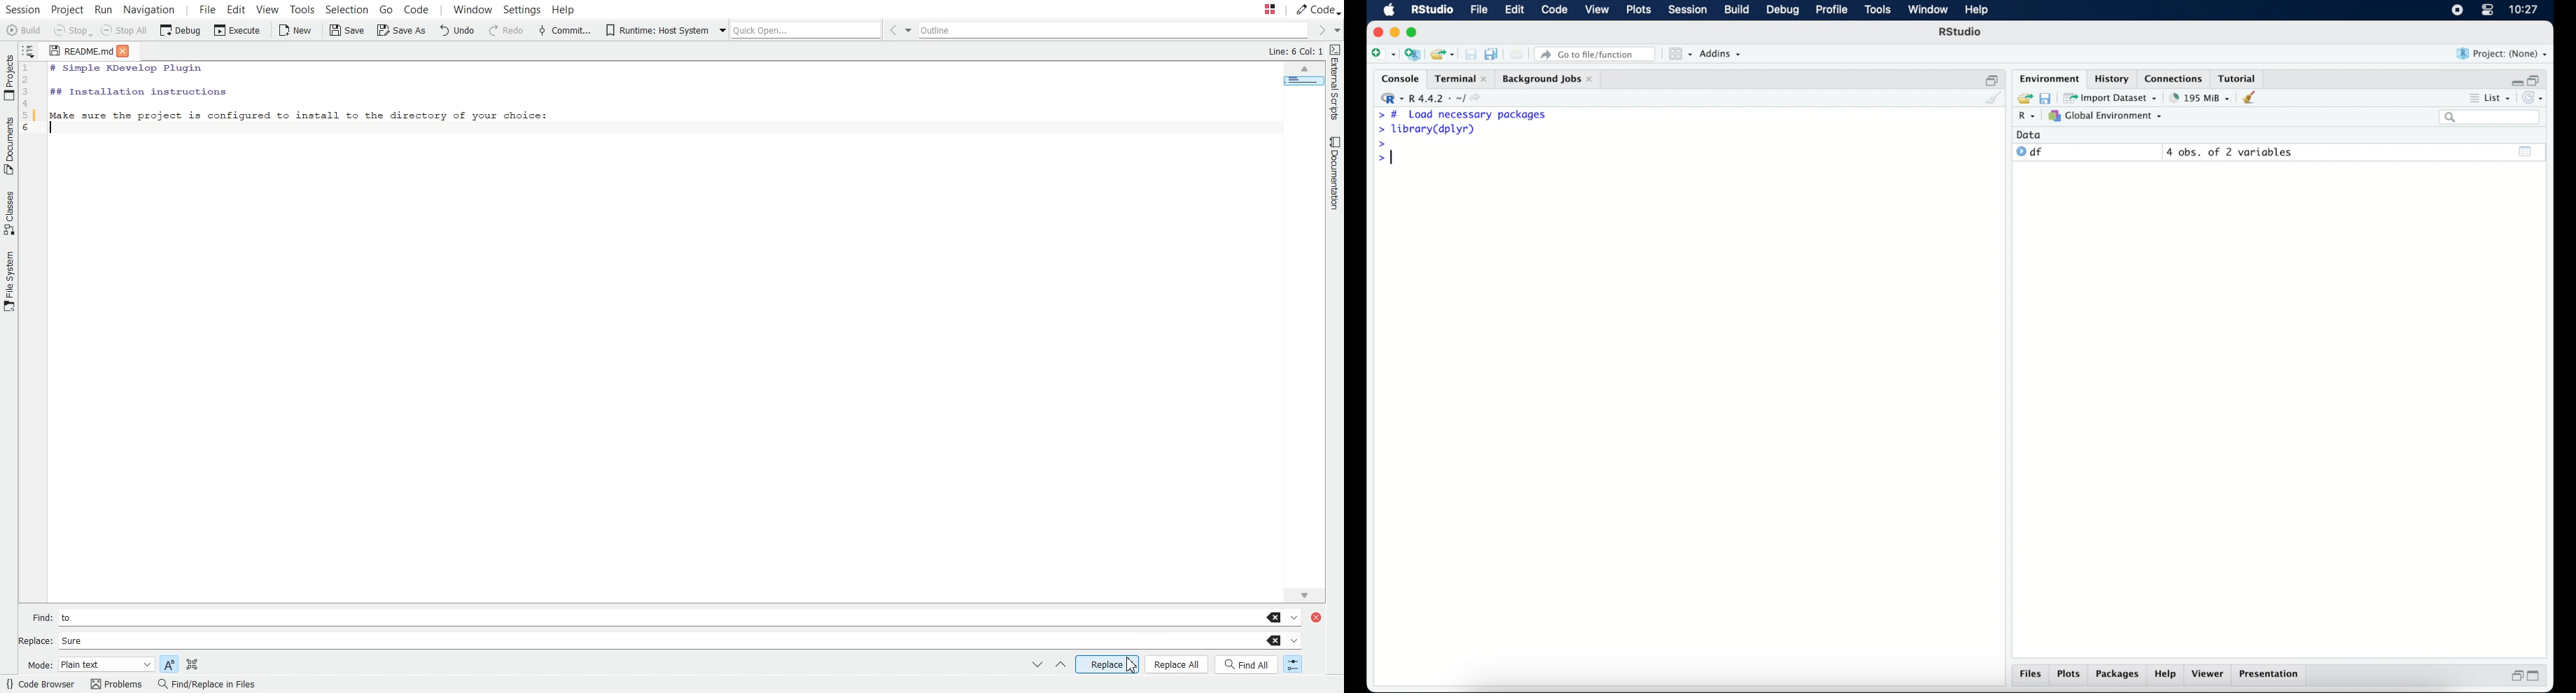 The width and height of the screenshot is (2576, 700). What do you see at coordinates (1679, 54) in the screenshot?
I see `workspace panes` at bounding box center [1679, 54].